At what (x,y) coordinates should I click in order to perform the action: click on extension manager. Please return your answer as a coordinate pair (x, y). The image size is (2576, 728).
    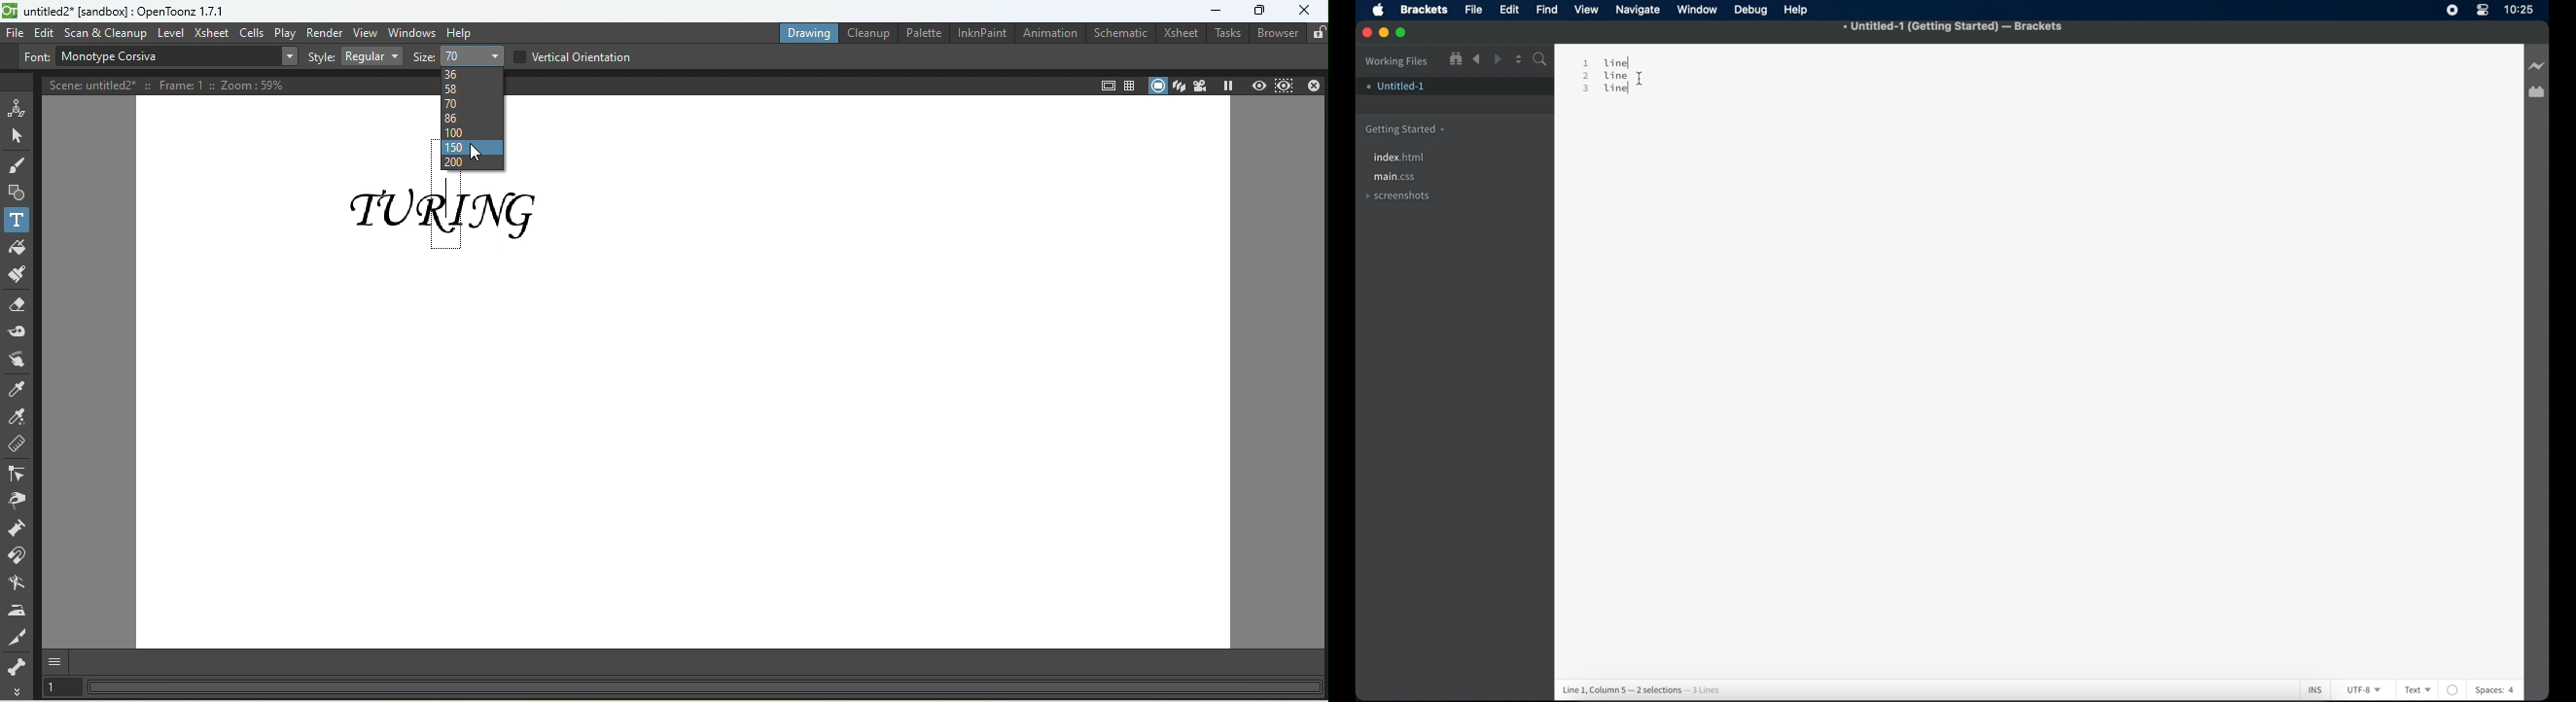
    Looking at the image, I should click on (2537, 92).